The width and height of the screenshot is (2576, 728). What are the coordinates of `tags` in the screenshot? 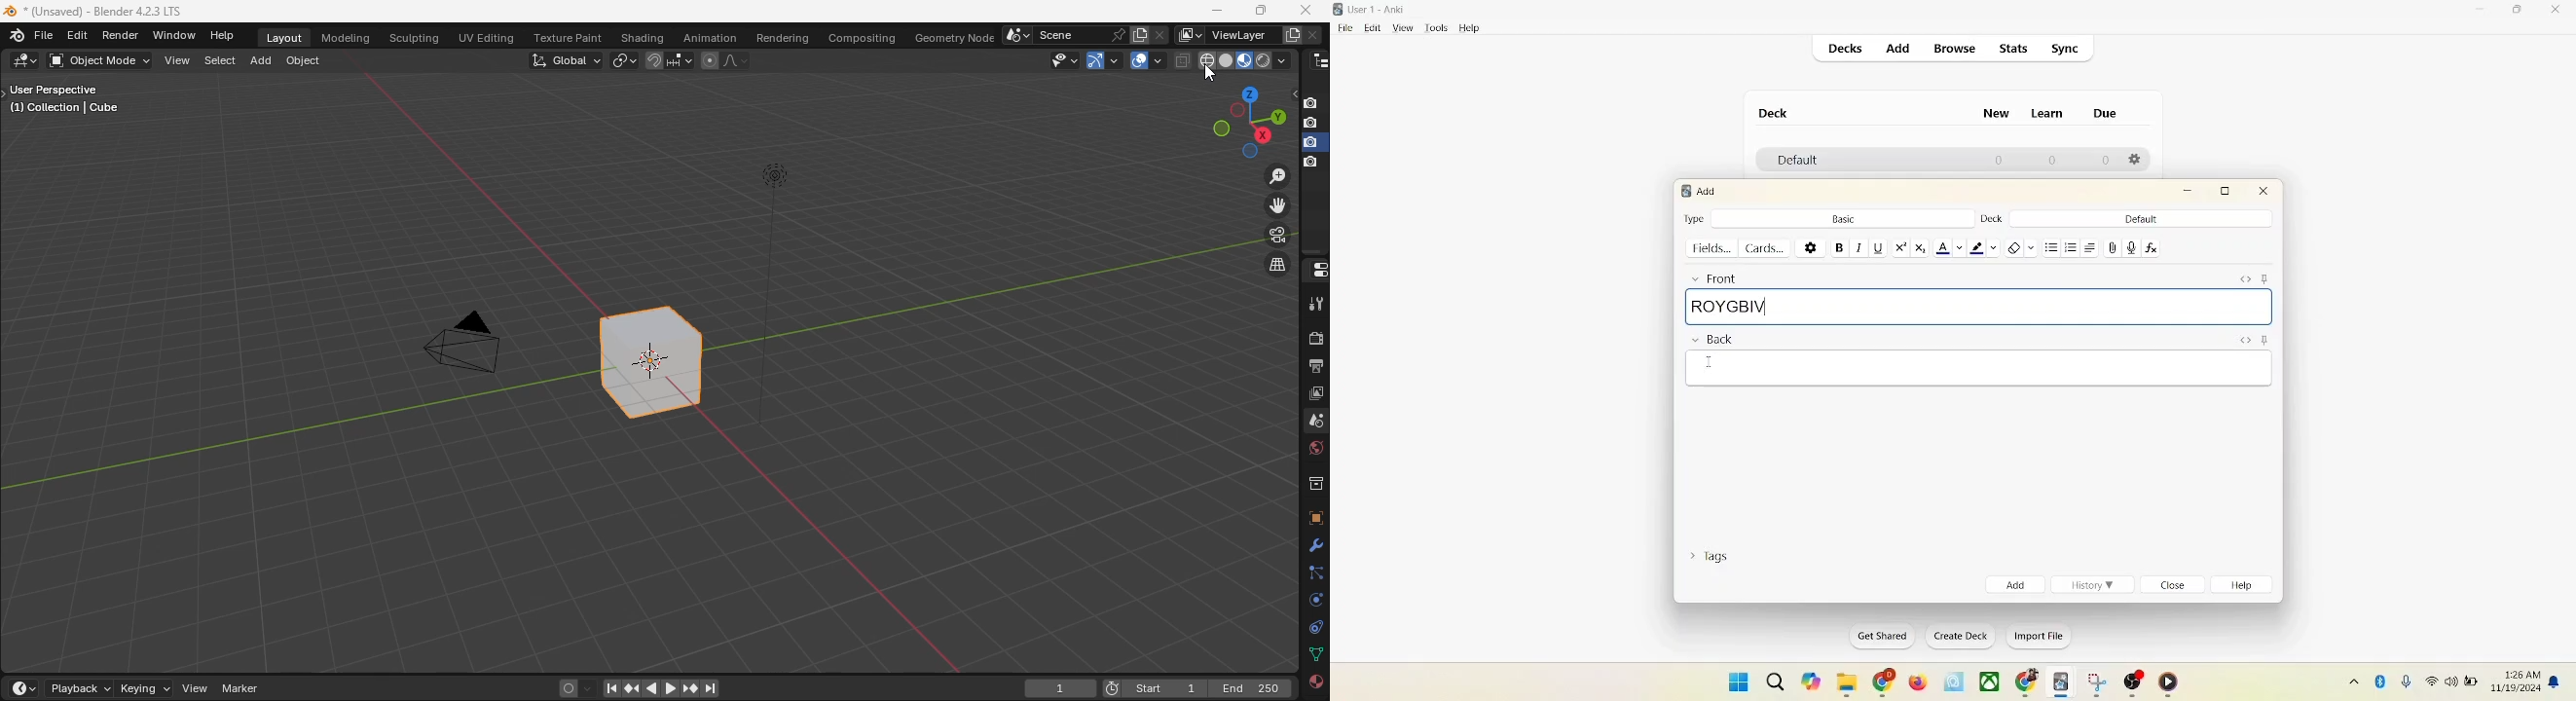 It's located at (1714, 560).